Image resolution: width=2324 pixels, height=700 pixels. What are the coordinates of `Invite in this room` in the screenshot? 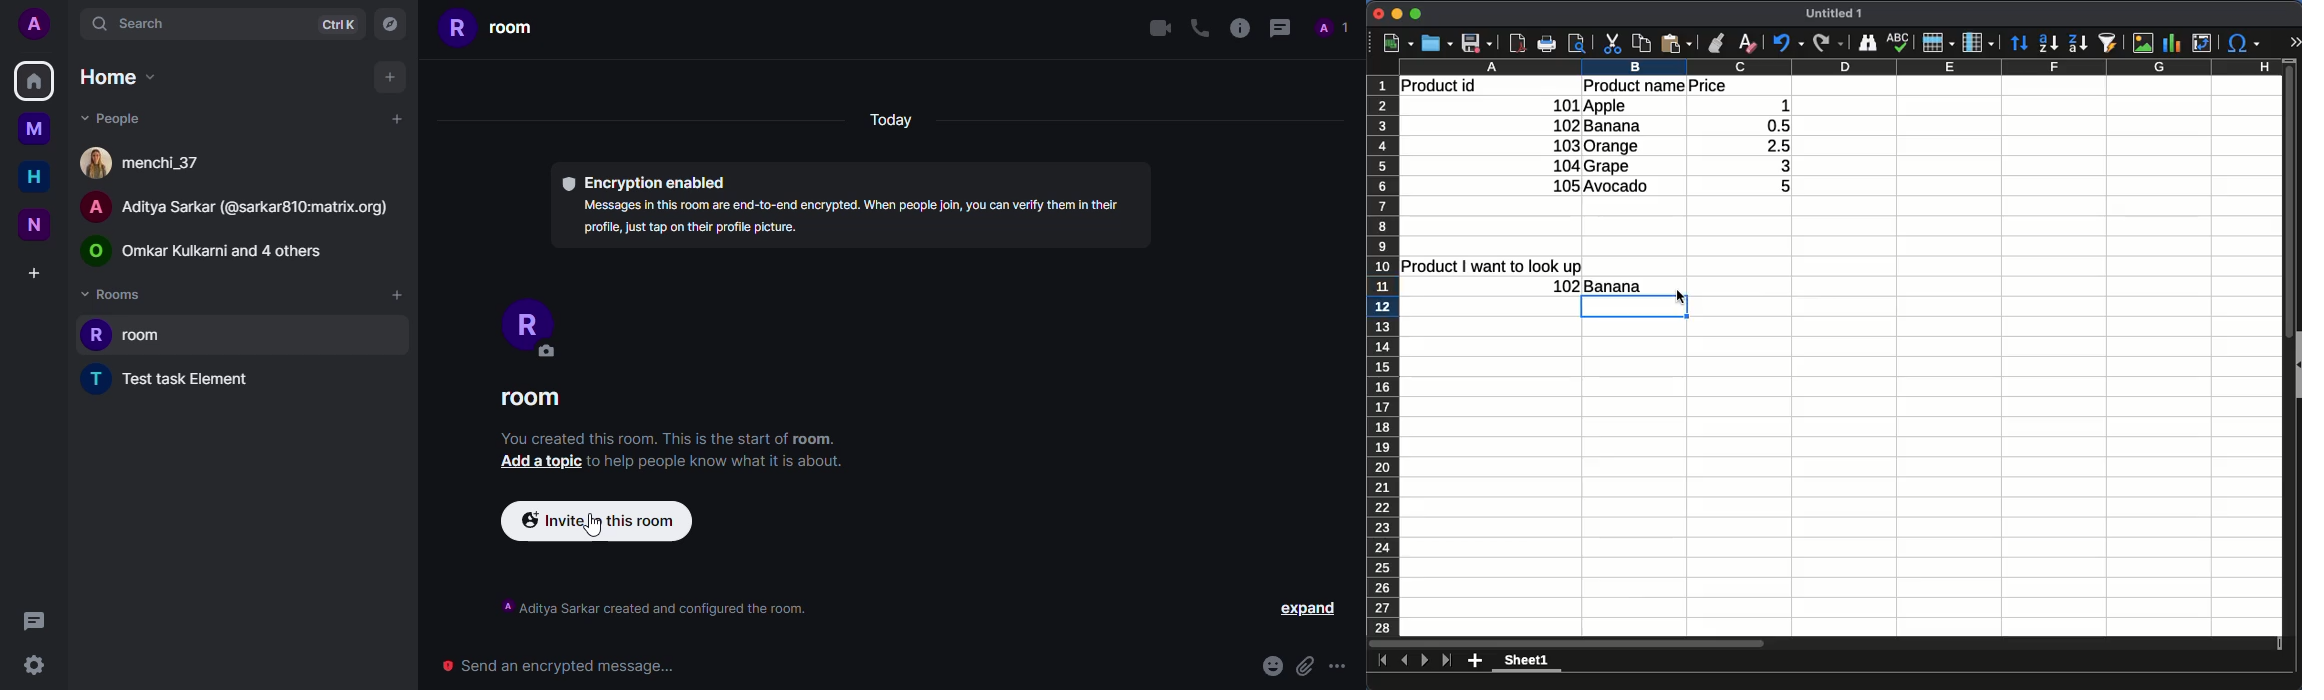 It's located at (599, 524).